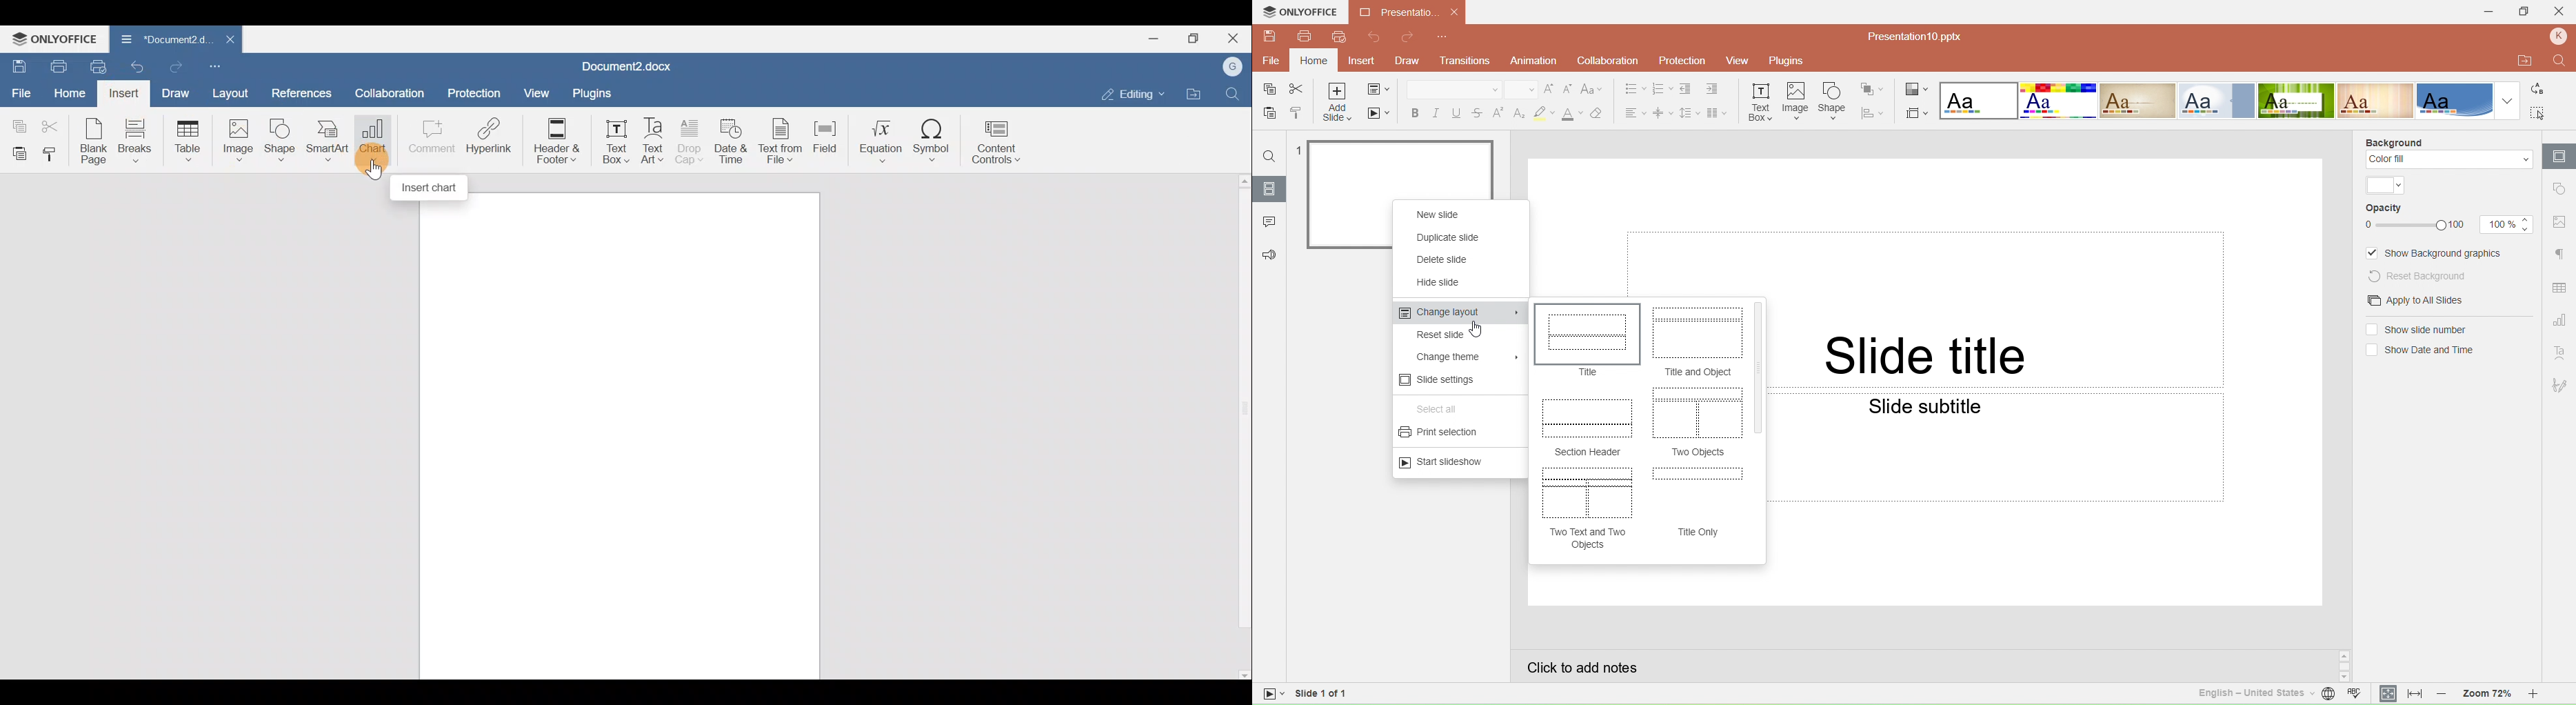 This screenshot has height=728, width=2576. I want to click on Change layout, so click(1458, 314).